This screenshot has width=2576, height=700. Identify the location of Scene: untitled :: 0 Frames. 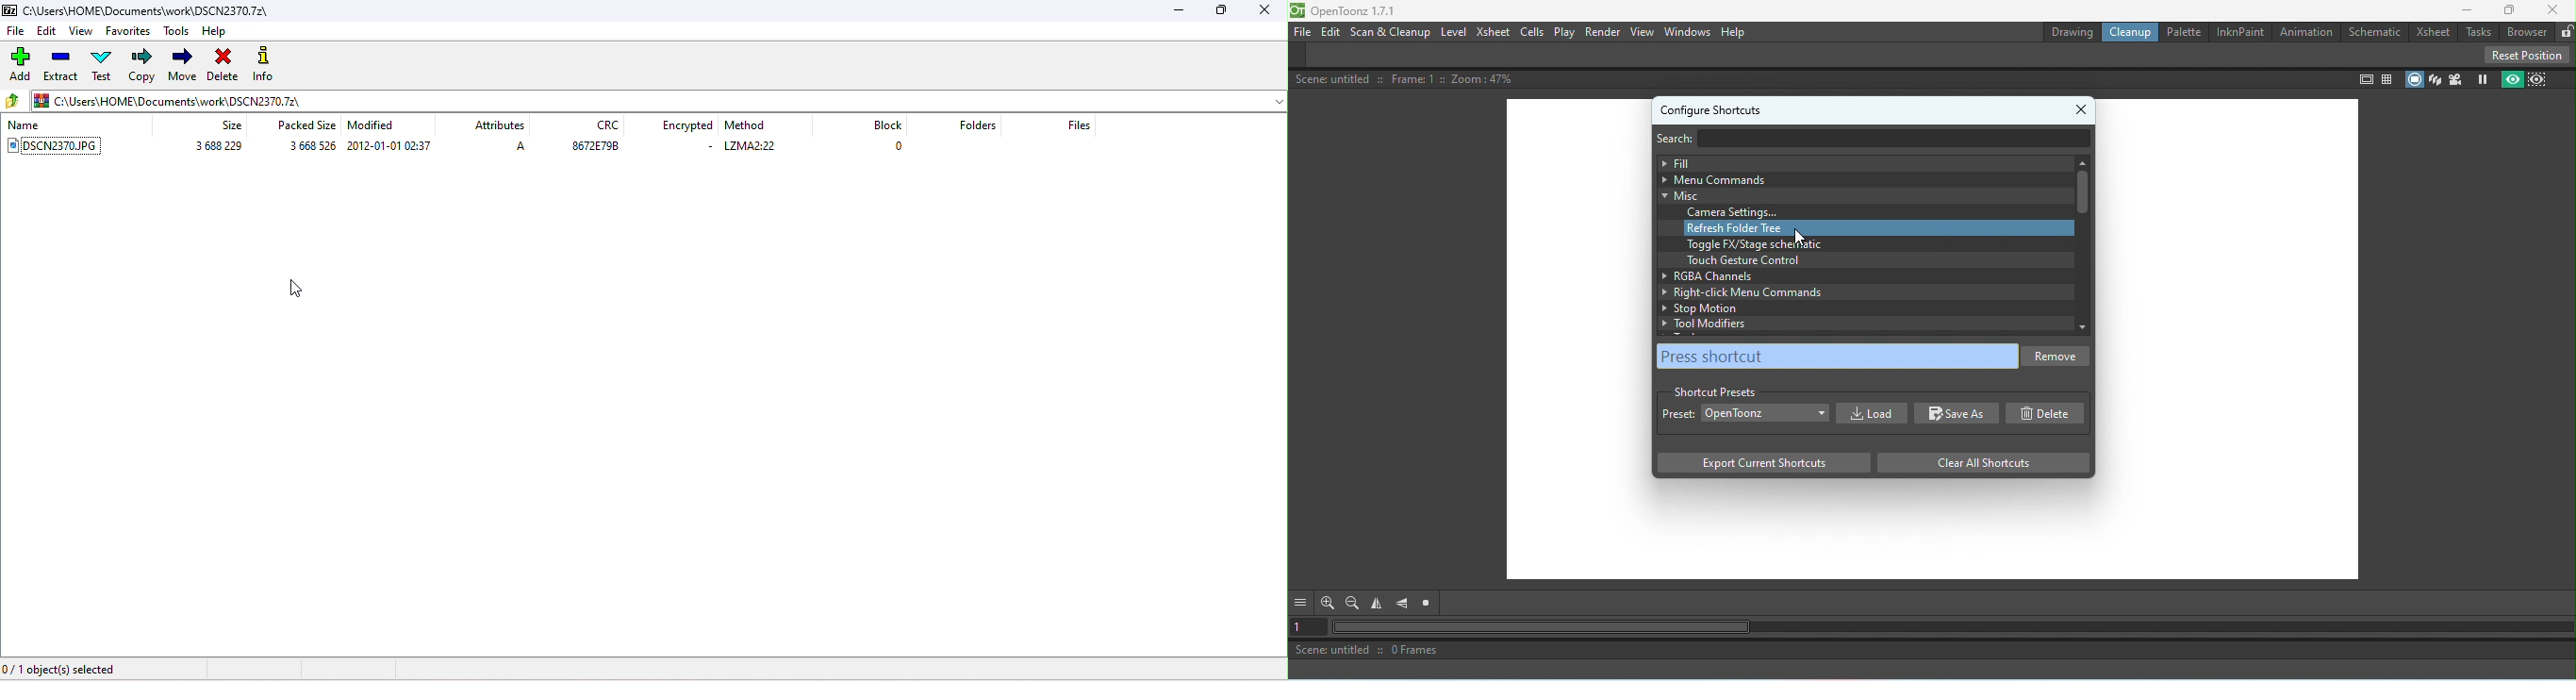
(1932, 652).